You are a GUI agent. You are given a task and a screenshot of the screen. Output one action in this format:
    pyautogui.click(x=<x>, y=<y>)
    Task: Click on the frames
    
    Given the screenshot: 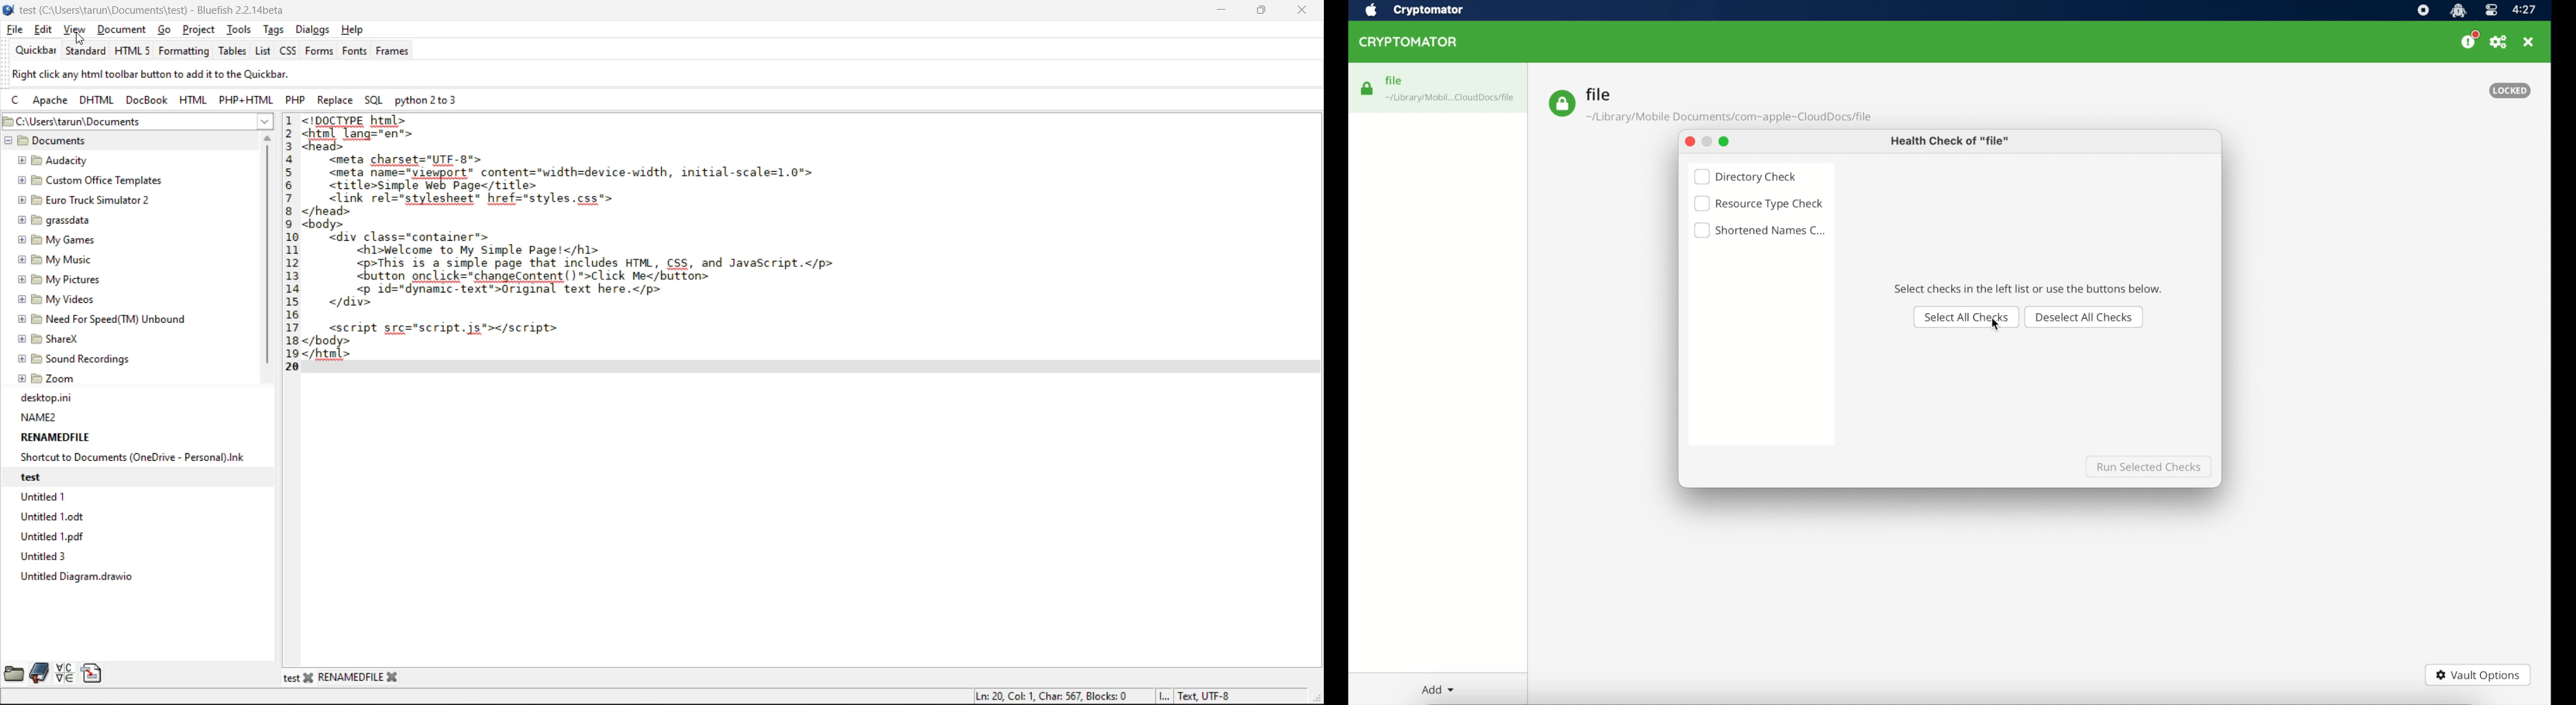 What is the action you would take?
    pyautogui.click(x=396, y=52)
    